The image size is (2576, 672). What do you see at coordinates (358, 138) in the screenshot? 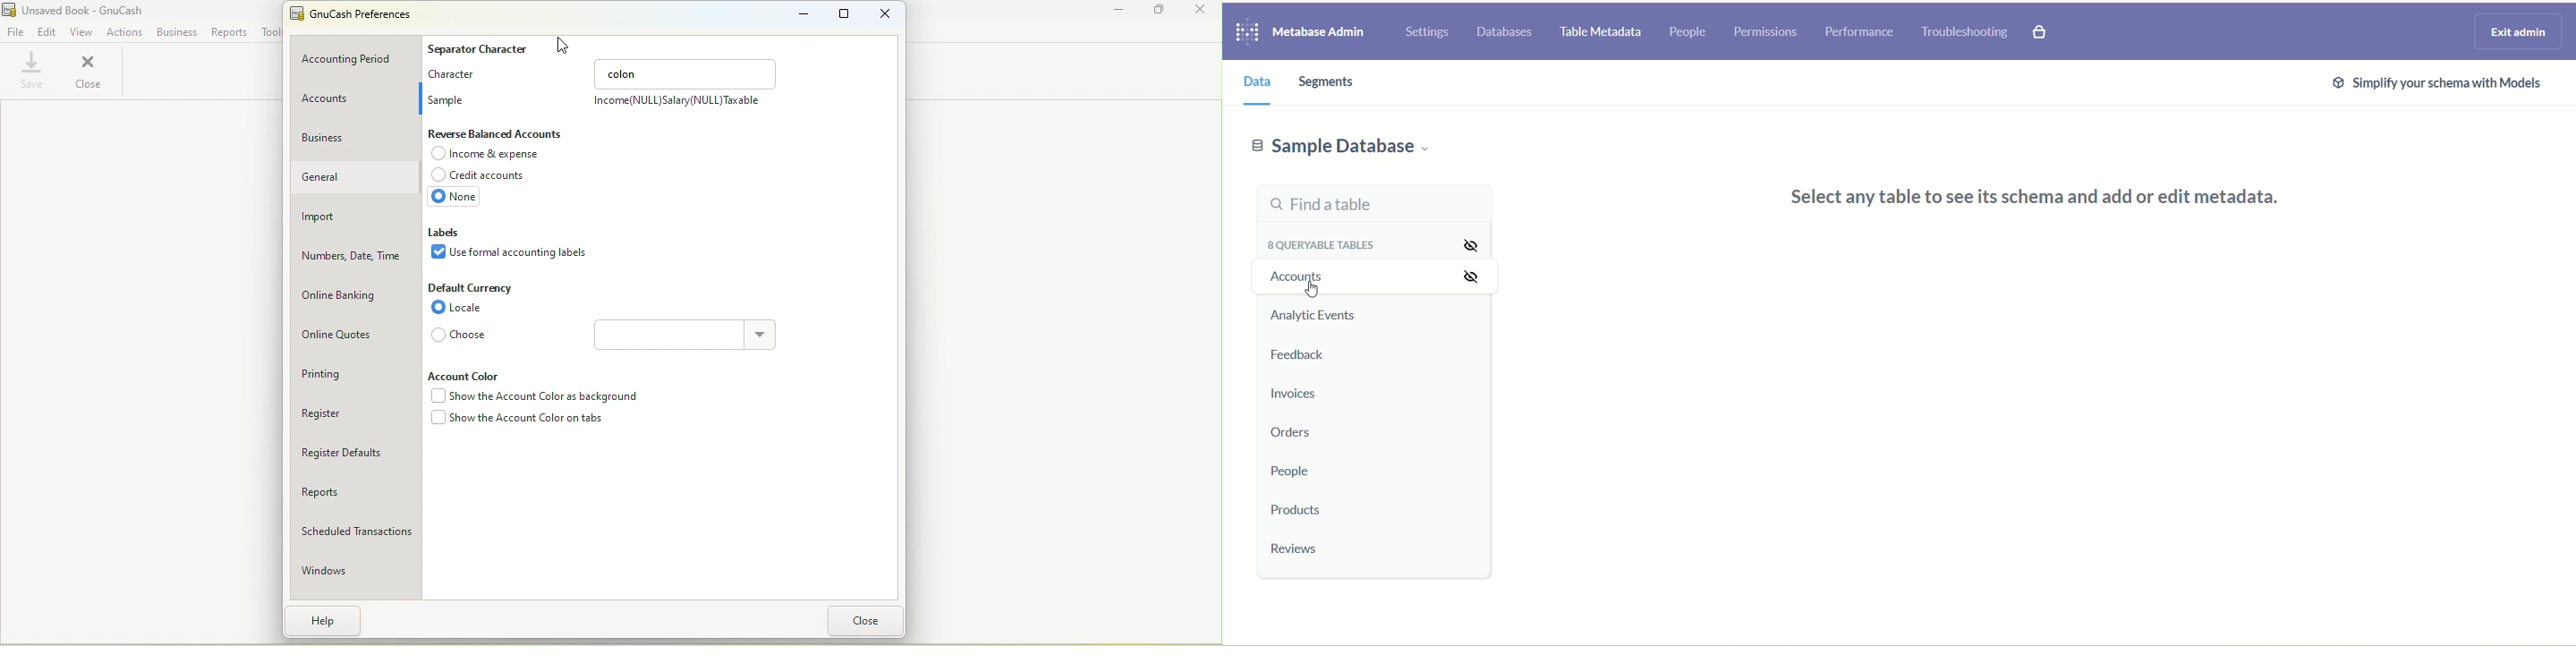
I see `Business` at bounding box center [358, 138].